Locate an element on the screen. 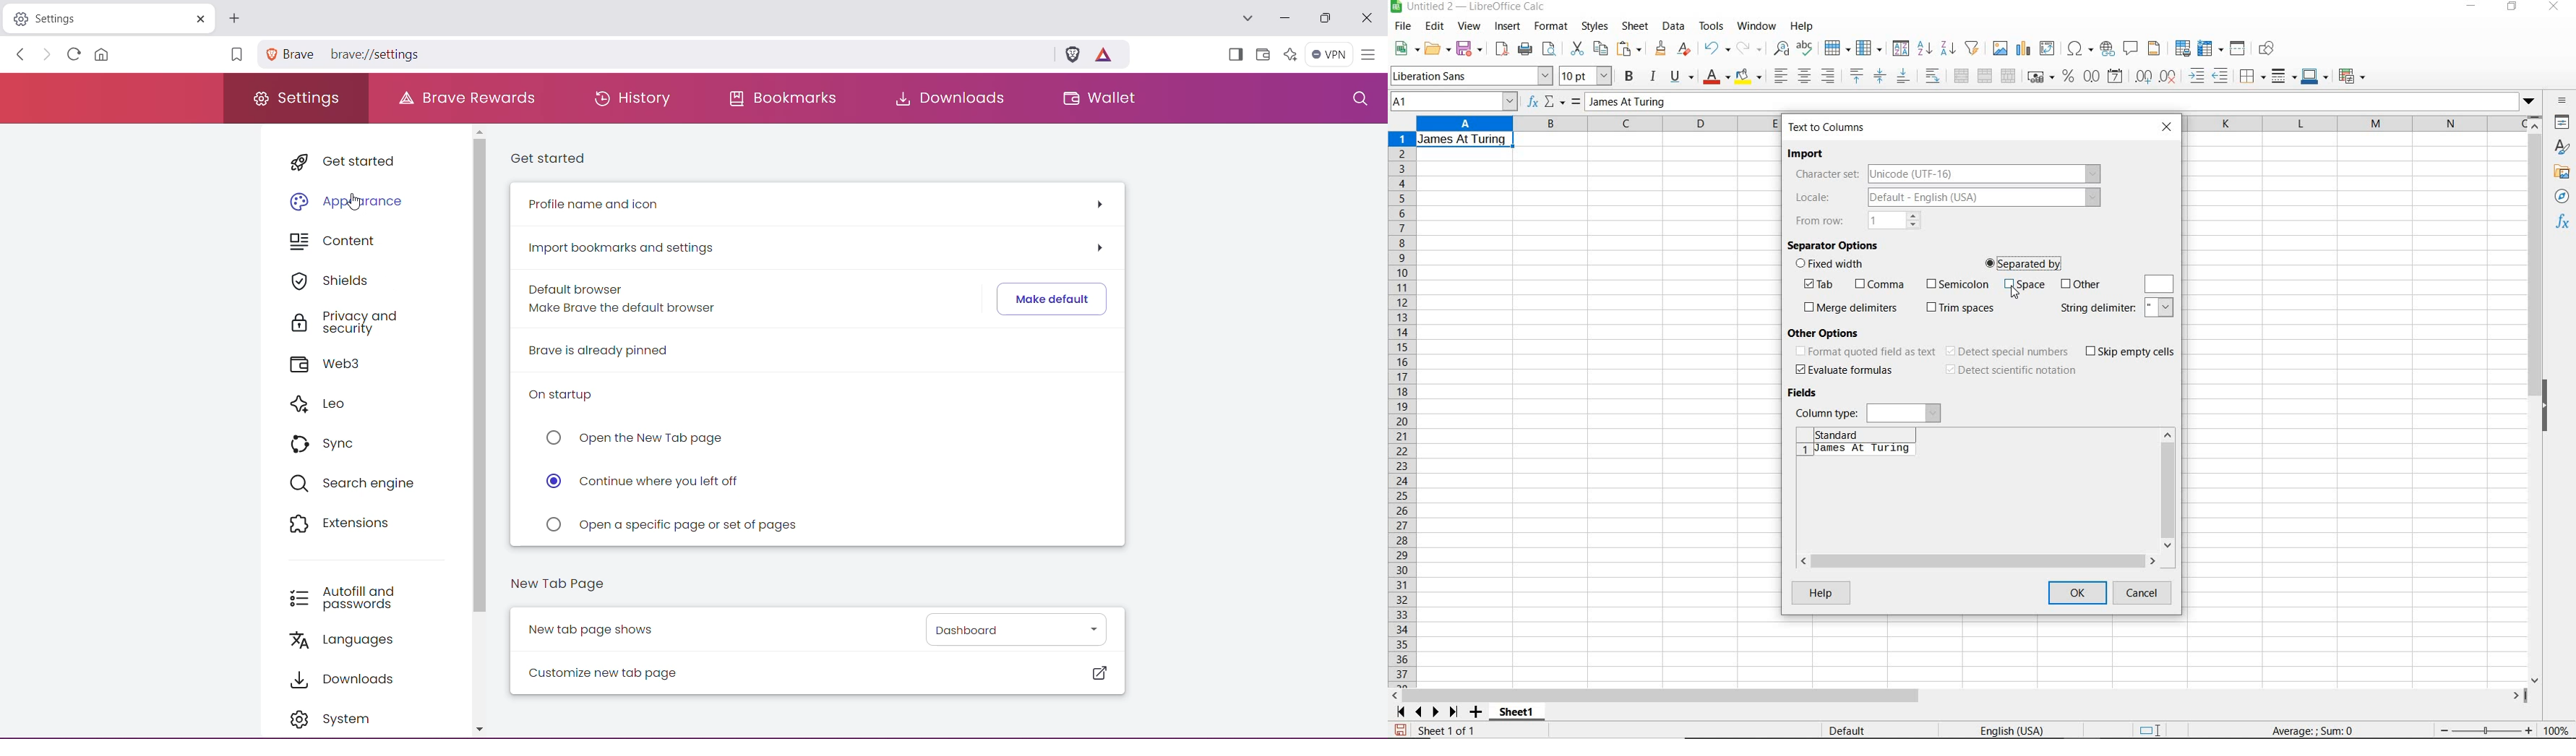 This screenshot has width=2576, height=756. insert hyperlink is located at coordinates (2108, 50).